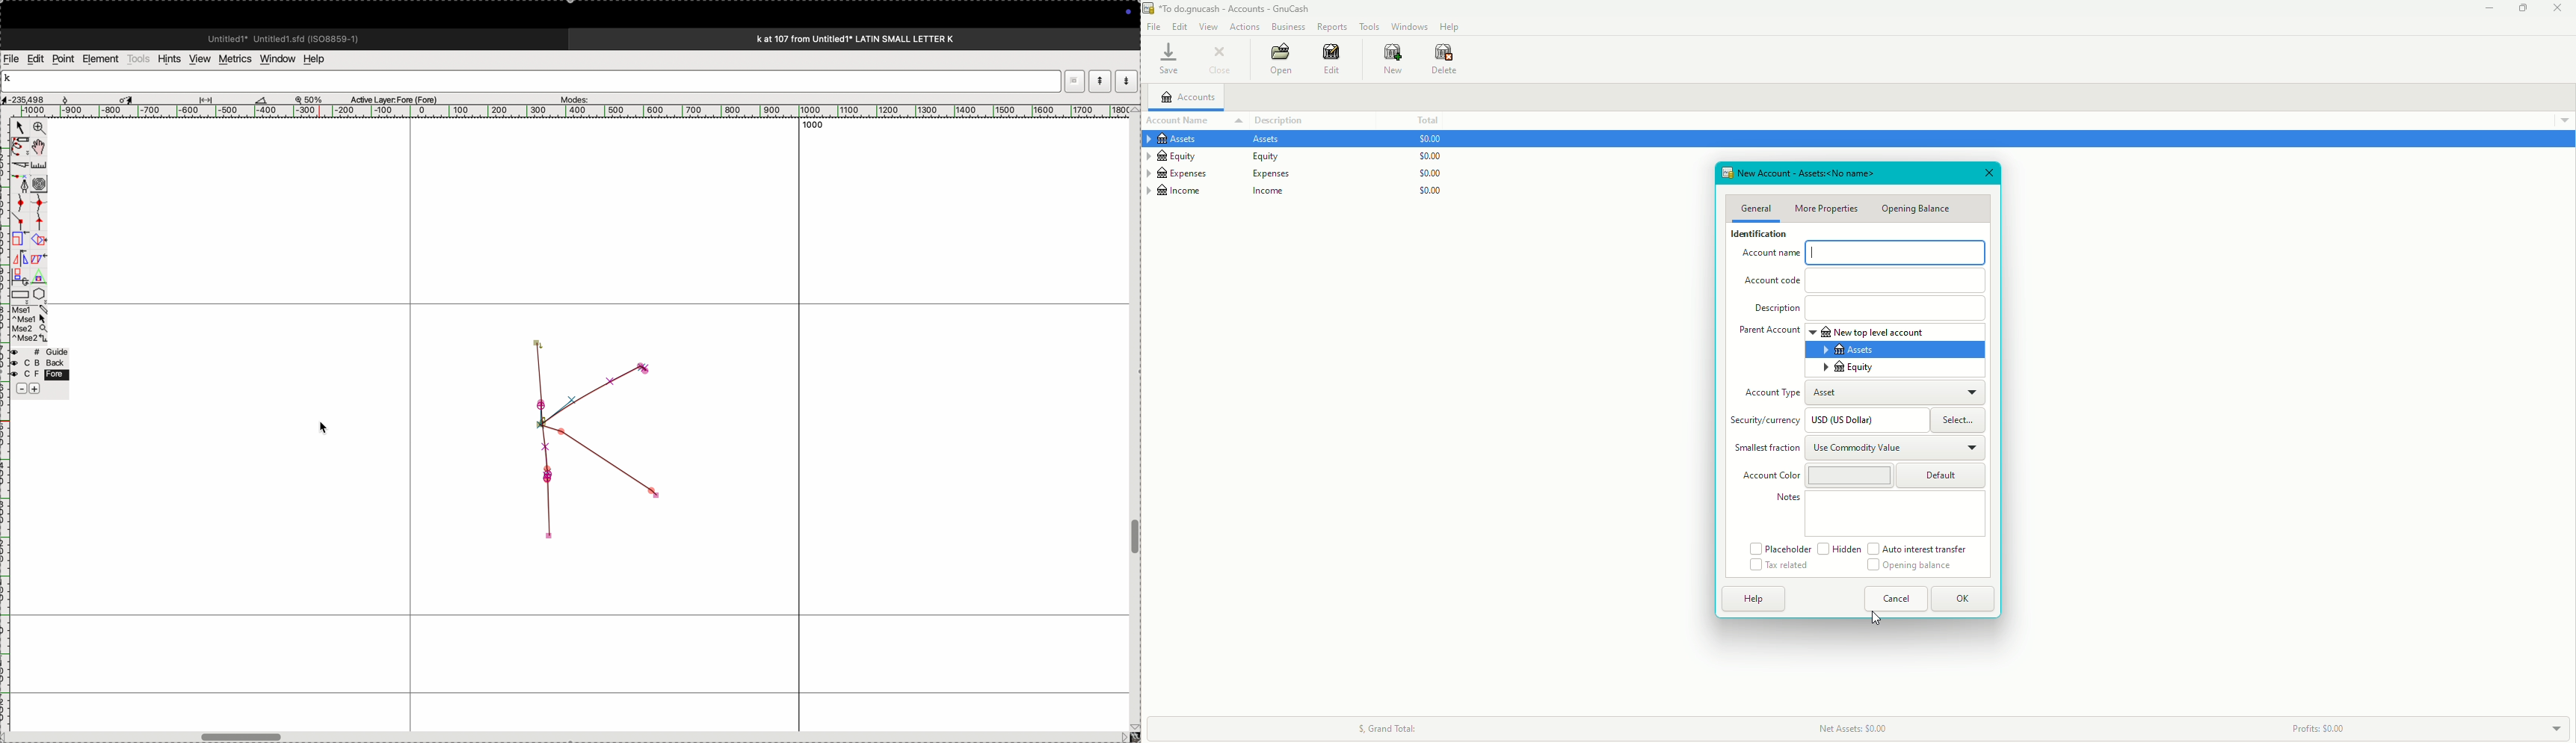 This screenshot has width=2576, height=756. What do you see at coordinates (12, 80) in the screenshot?
I see `K` at bounding box center [12, 80].